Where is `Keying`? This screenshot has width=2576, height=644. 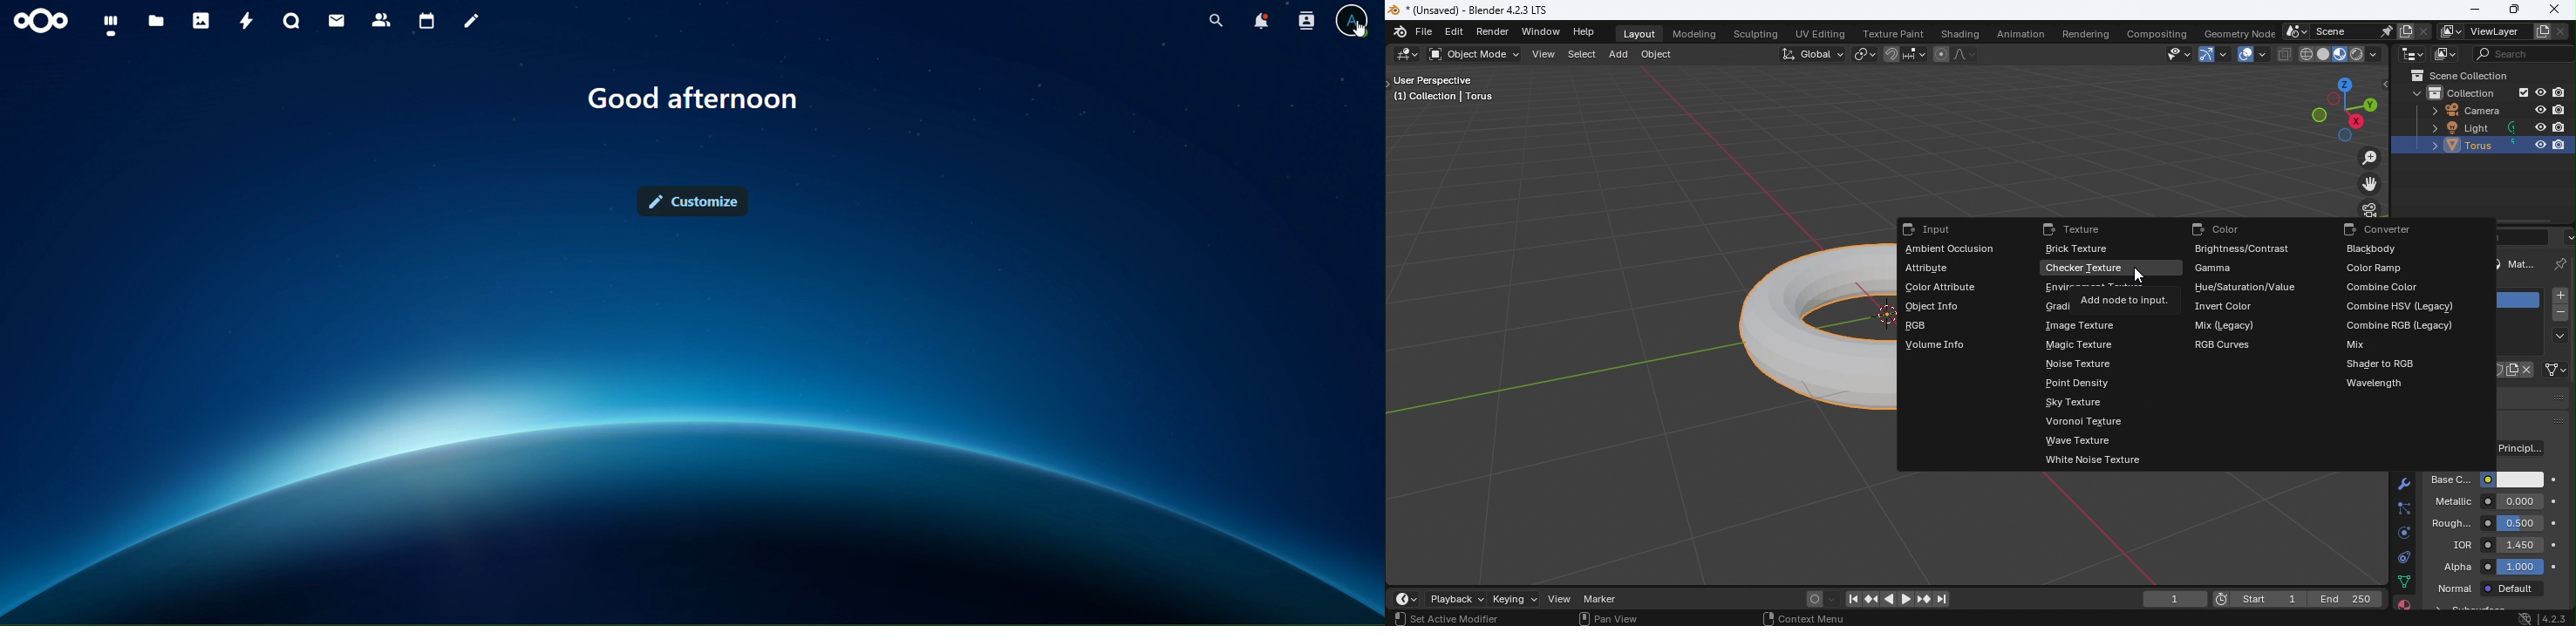
Keying is located at coordinates (1513, 599).